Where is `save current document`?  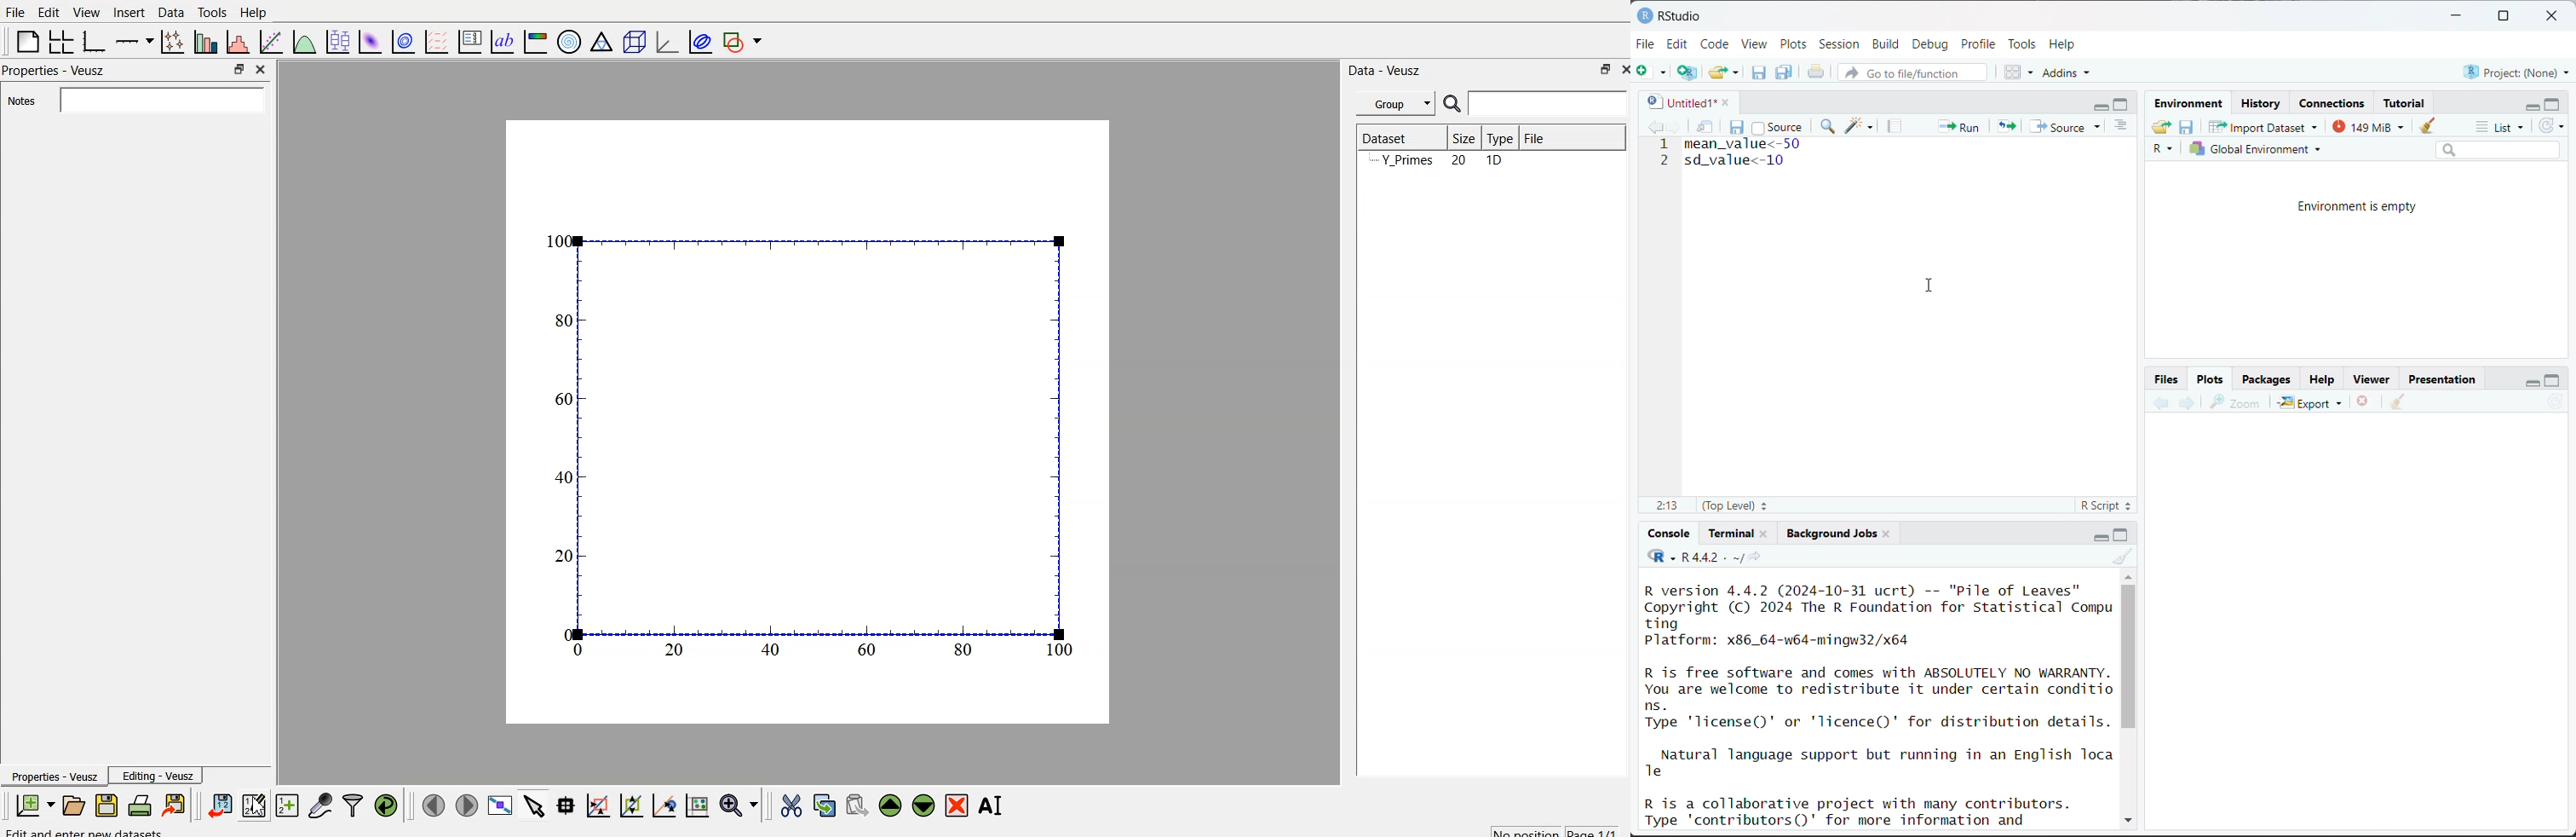
save current document is located at coordinates (1759, 72).